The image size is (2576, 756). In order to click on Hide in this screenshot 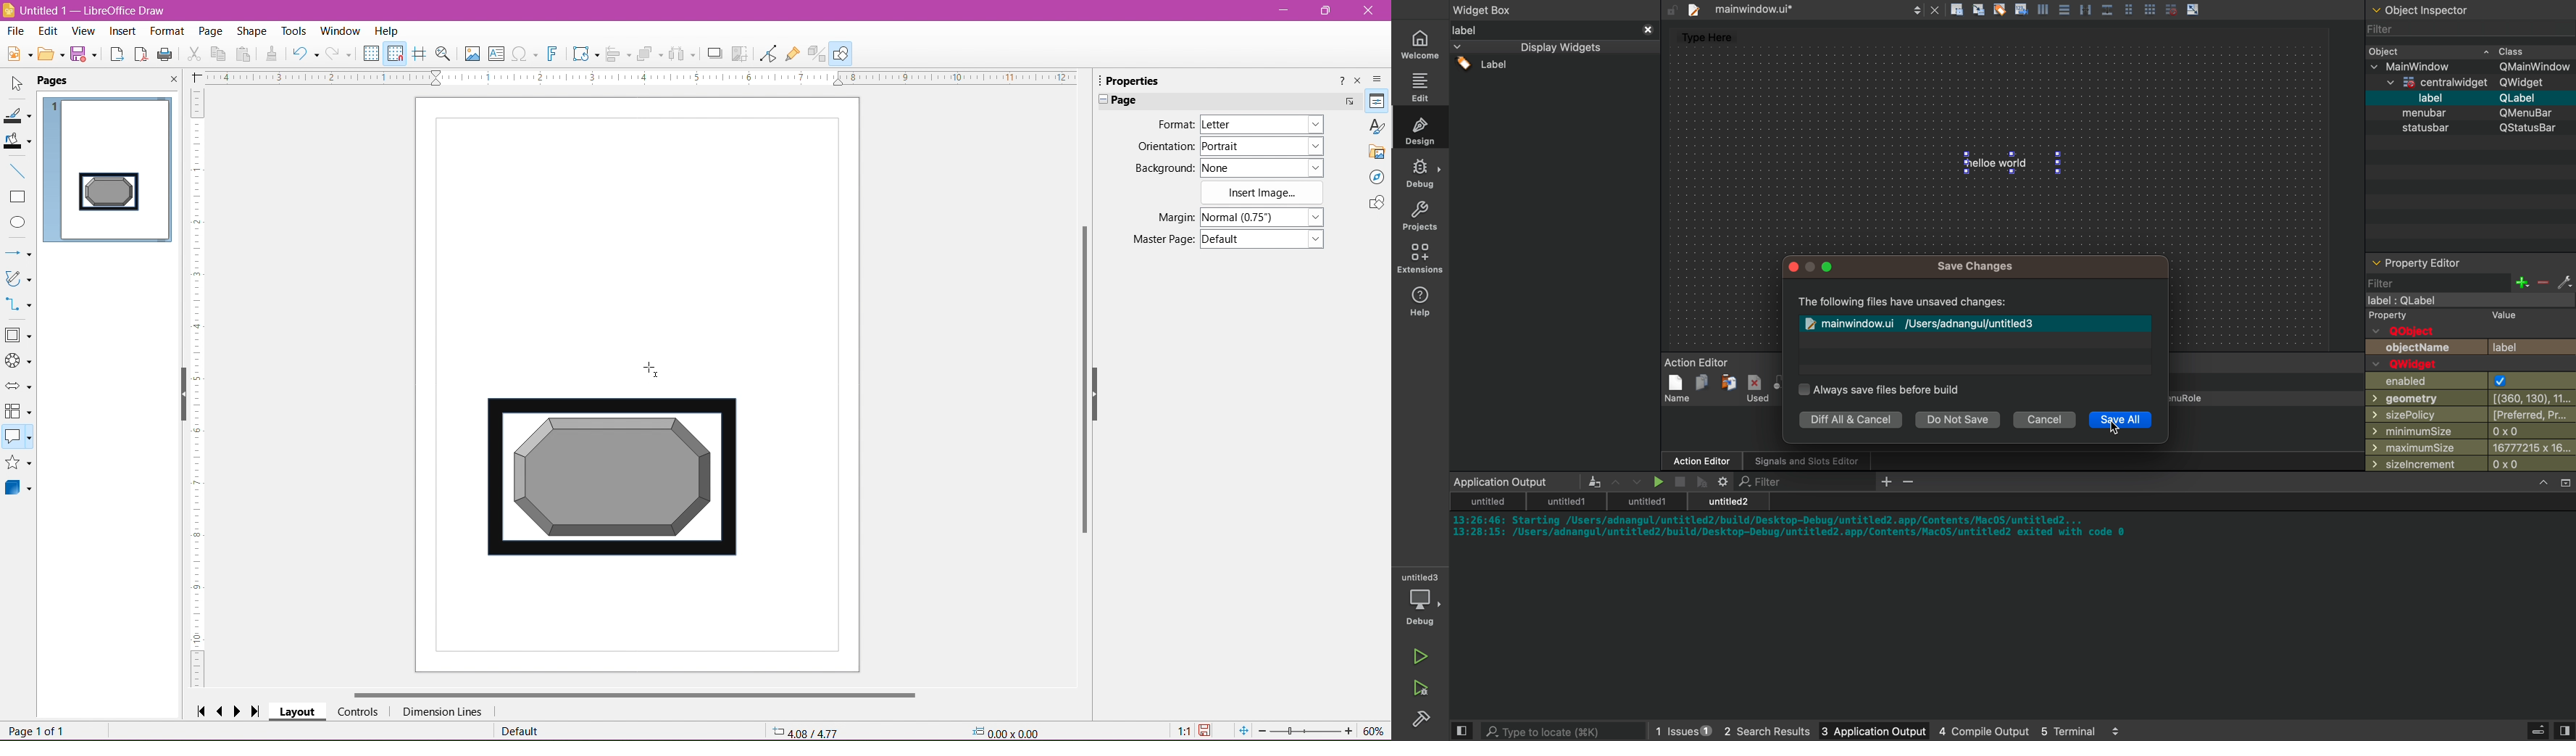, I will do `click(178, 397)`.